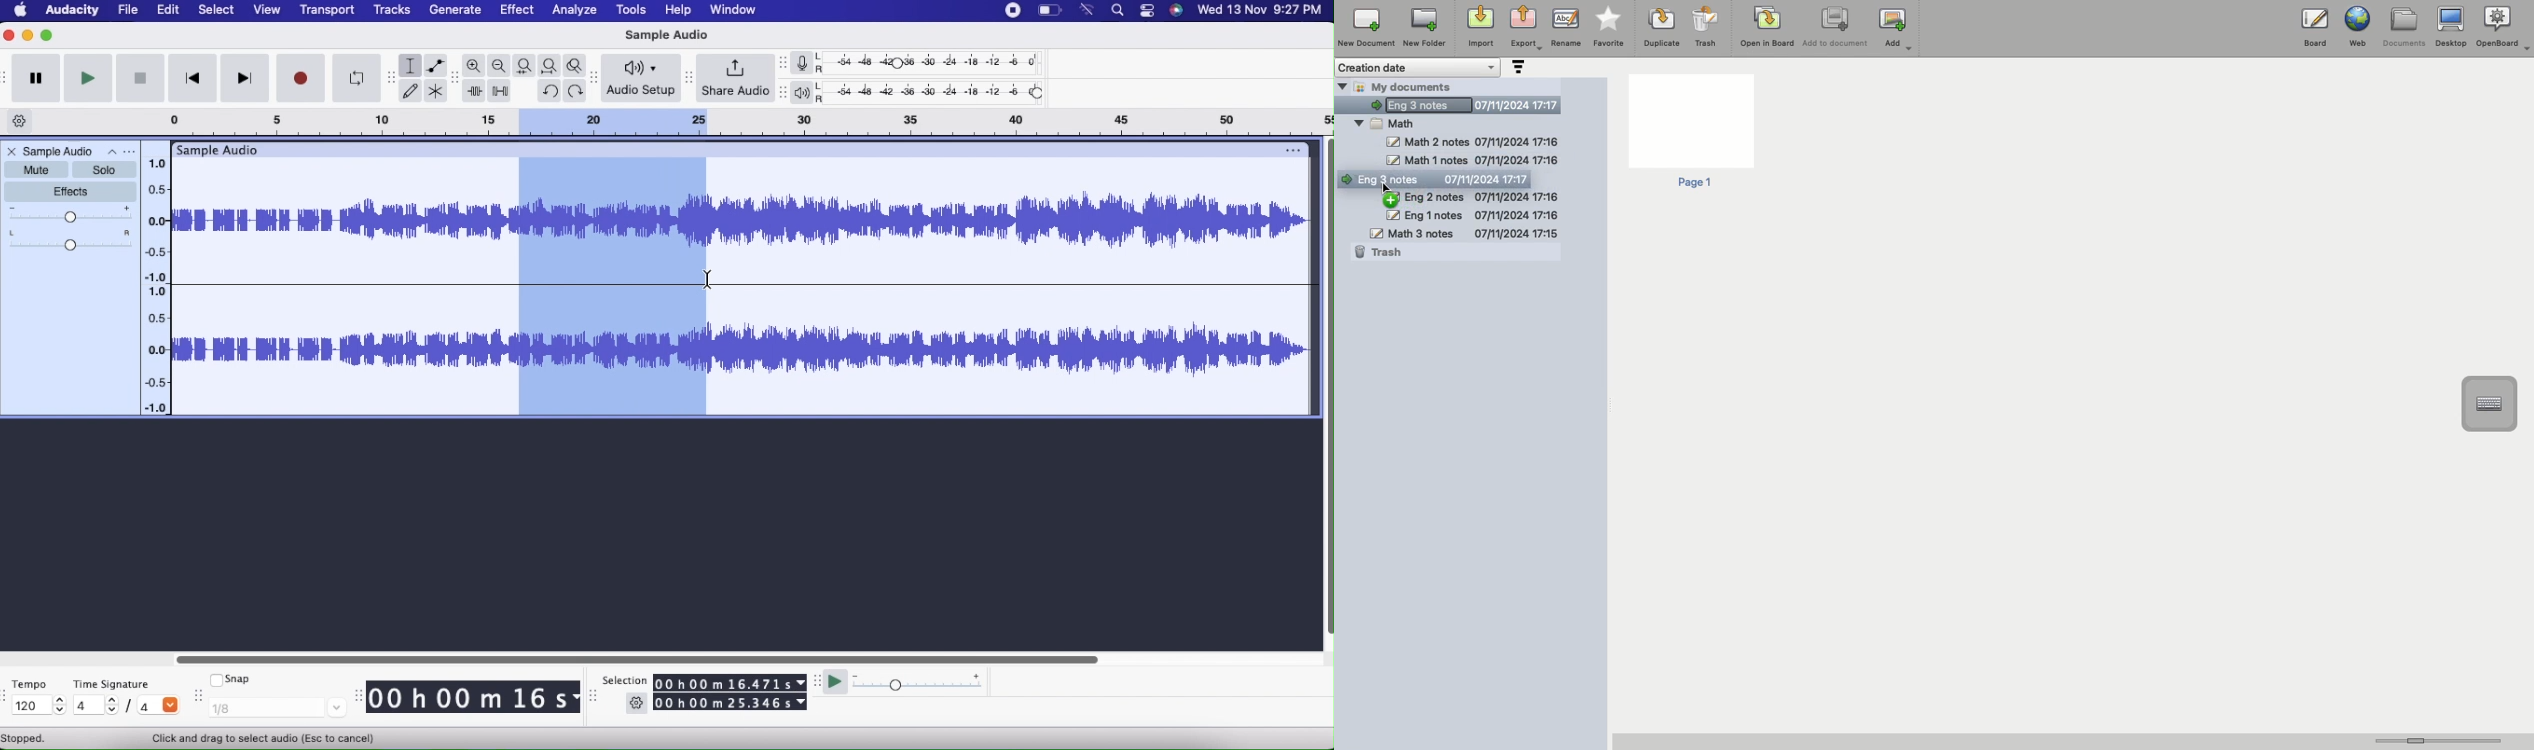 Image resolution: width=2548 pixels, height=756 pixels. Describe the element at coordinates (615, 287) in the screenshot. I see `Selection` at that location.